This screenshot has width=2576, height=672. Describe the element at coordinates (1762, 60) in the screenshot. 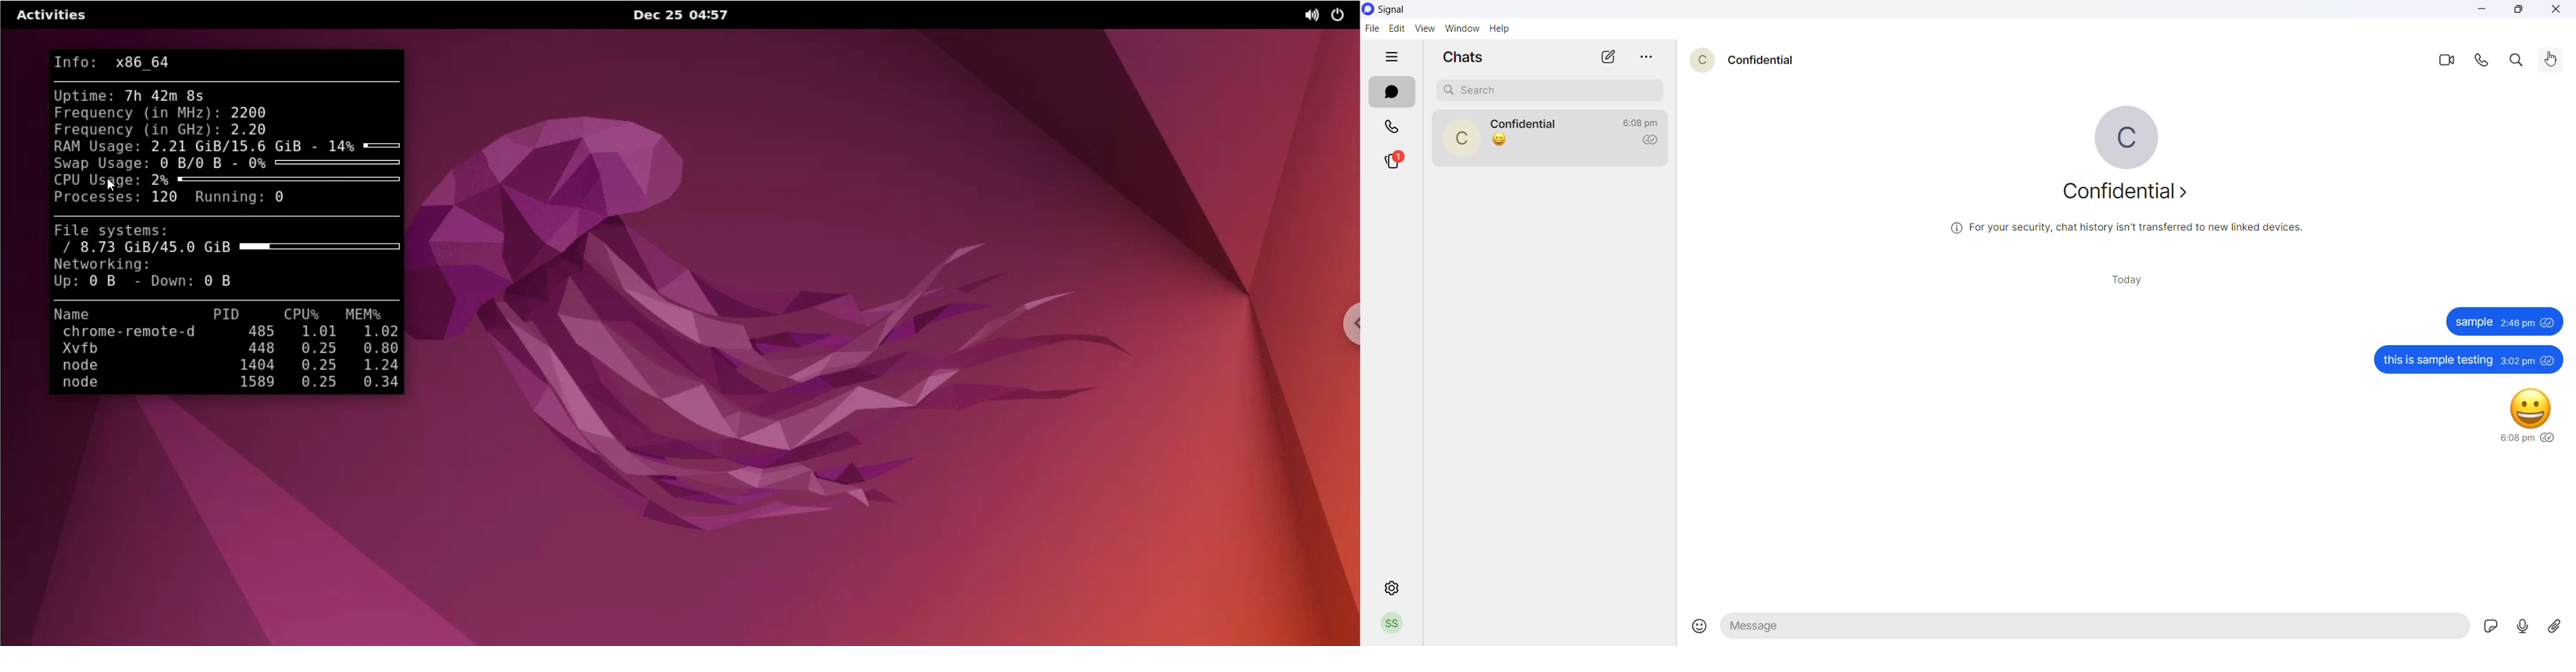

I see `contact name` at that location.